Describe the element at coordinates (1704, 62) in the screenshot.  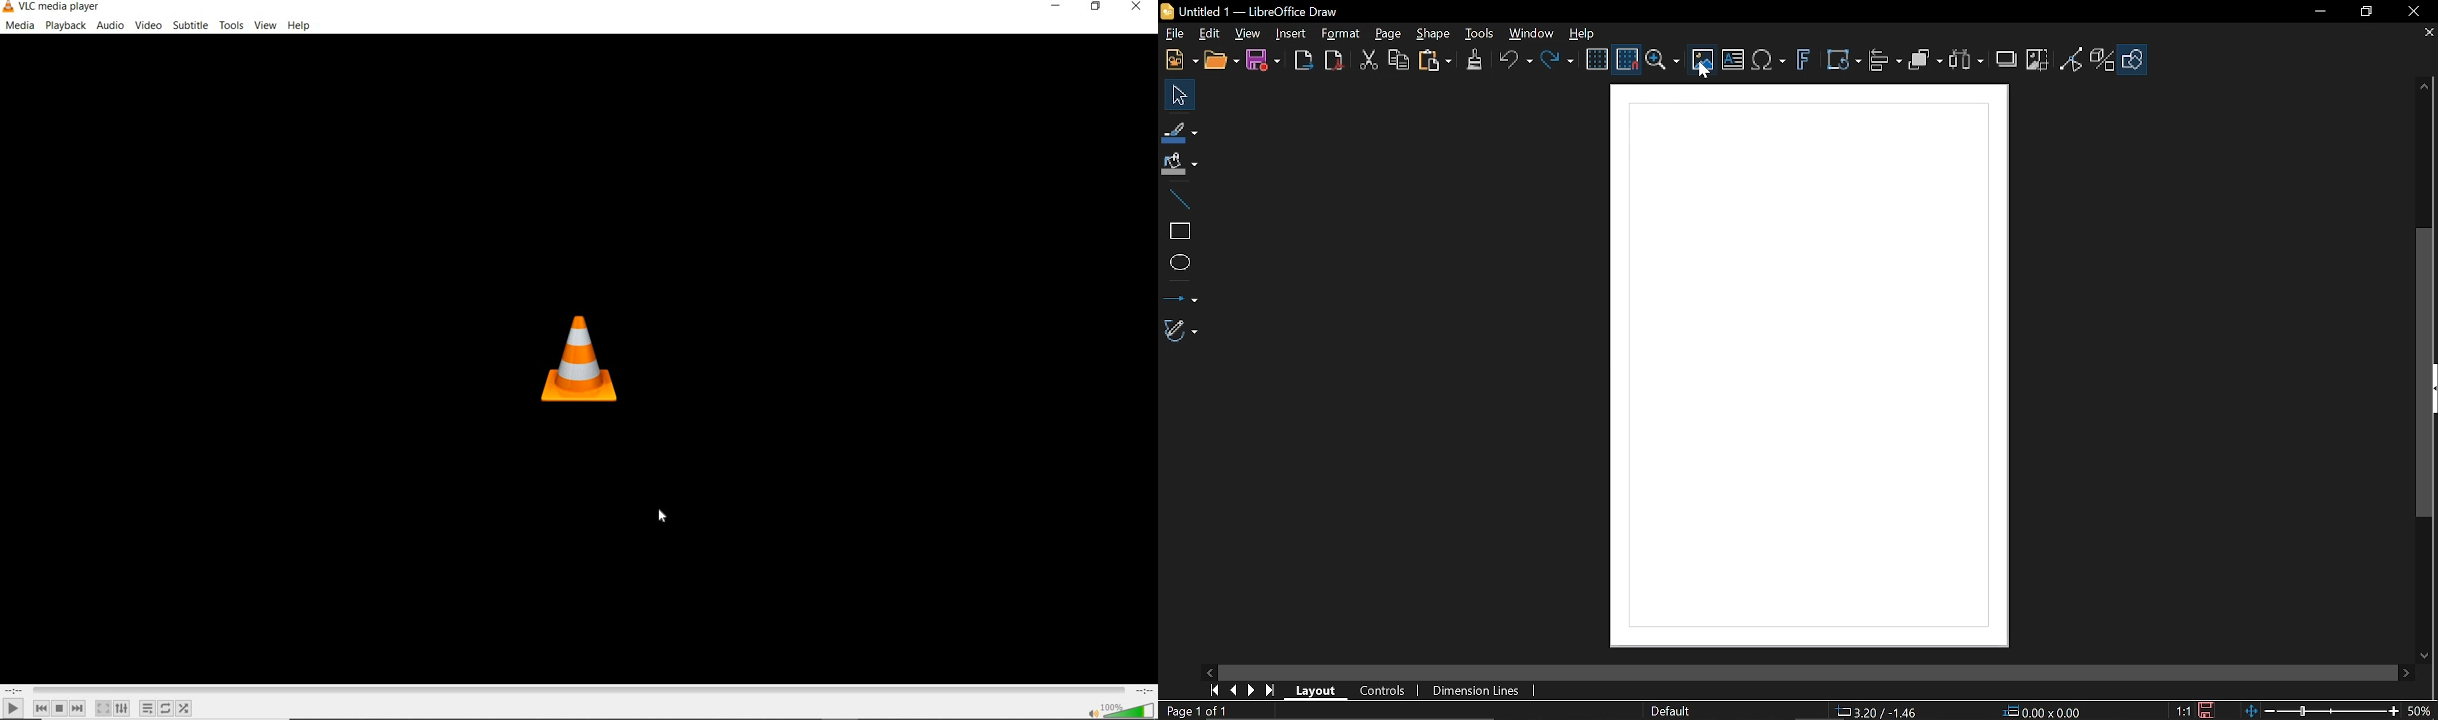
I see `Insert image` at that location.